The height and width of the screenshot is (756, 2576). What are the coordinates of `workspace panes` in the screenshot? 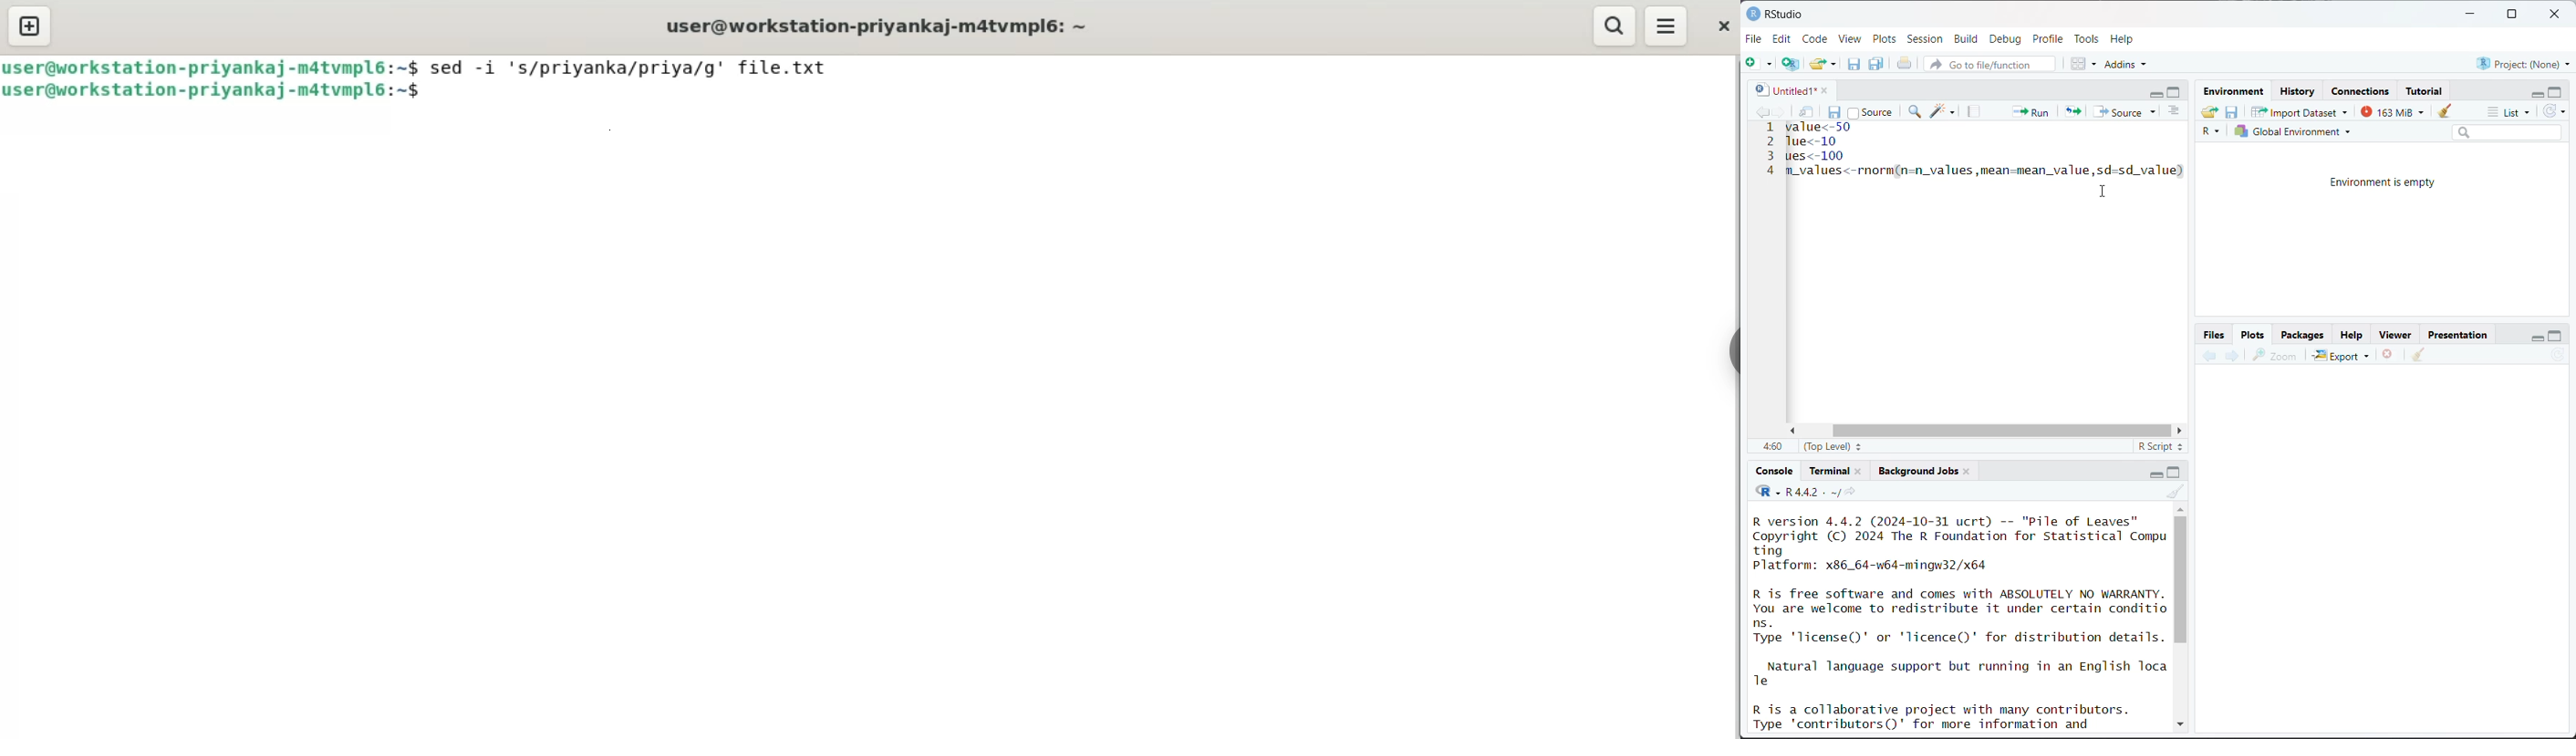 It's located at (2085, 63).